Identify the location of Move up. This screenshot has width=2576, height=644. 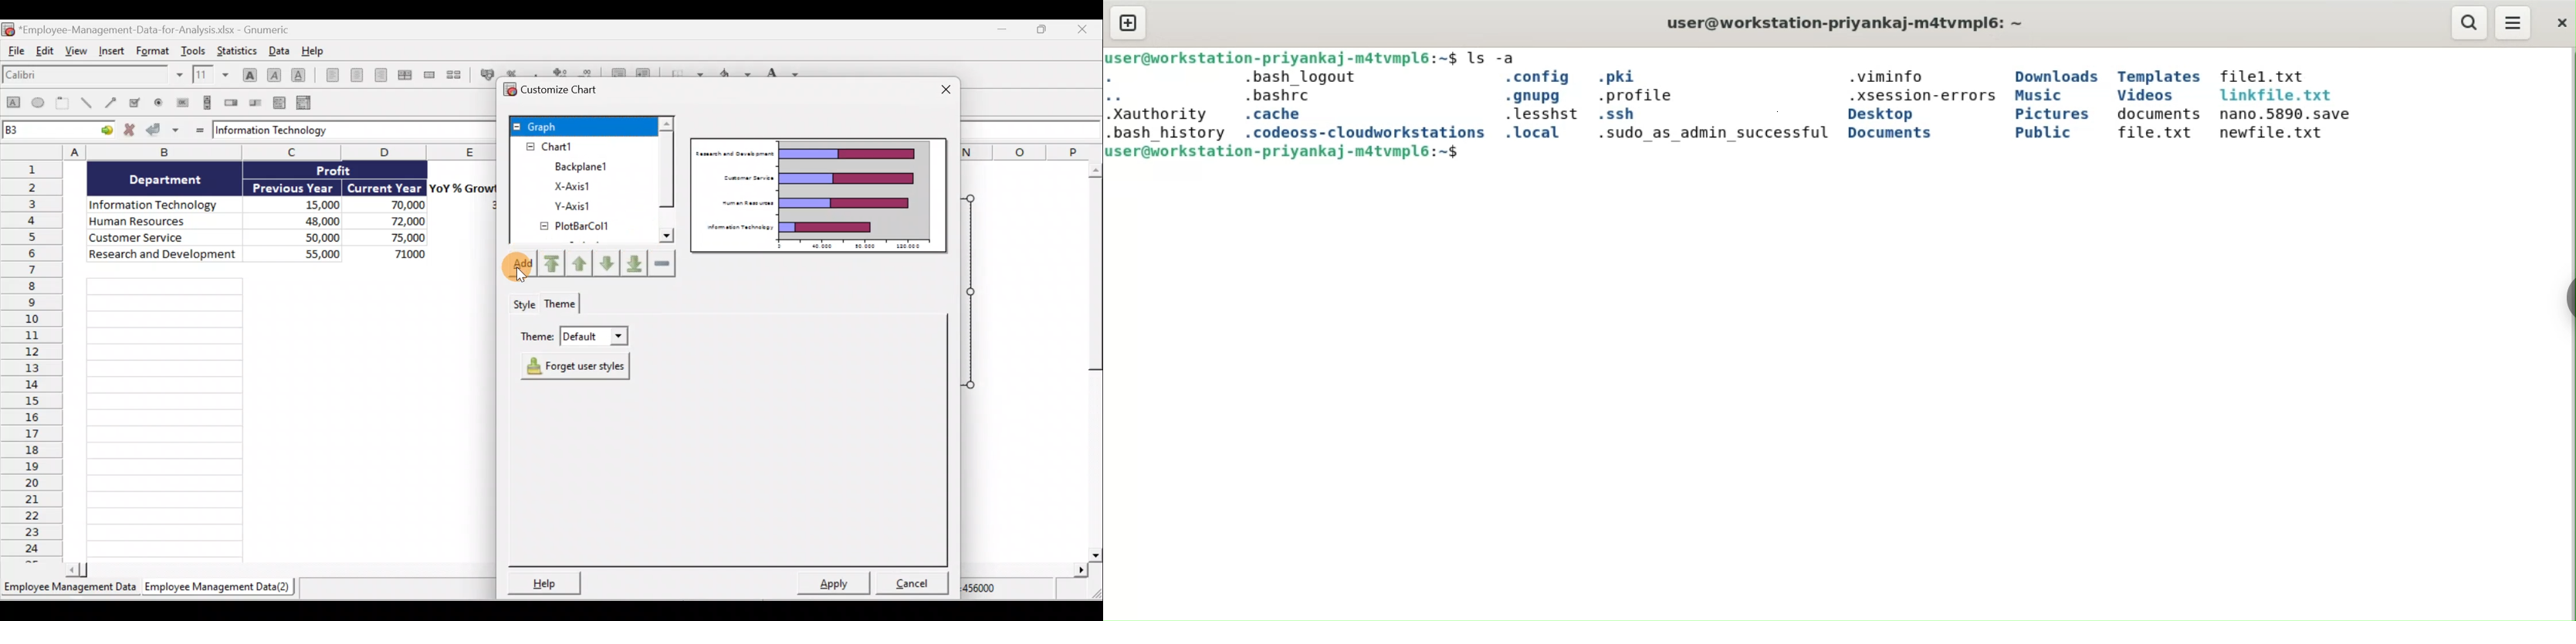
(579, 263).